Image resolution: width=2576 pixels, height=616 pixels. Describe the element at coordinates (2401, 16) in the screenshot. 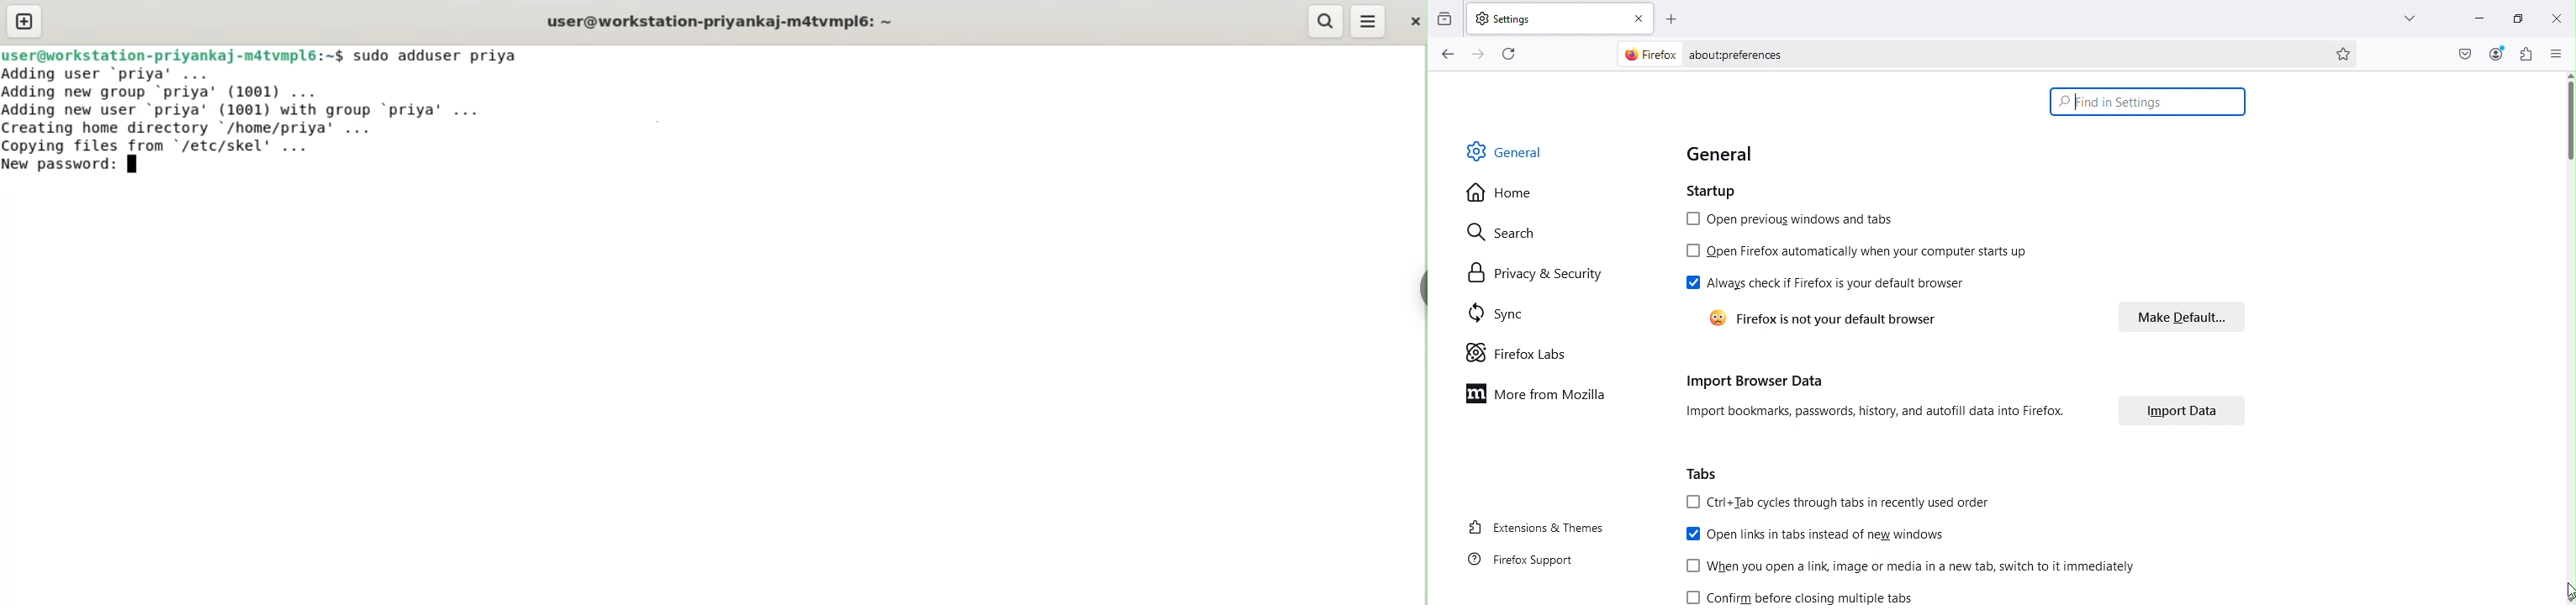

I see `List all tabs` at that location.